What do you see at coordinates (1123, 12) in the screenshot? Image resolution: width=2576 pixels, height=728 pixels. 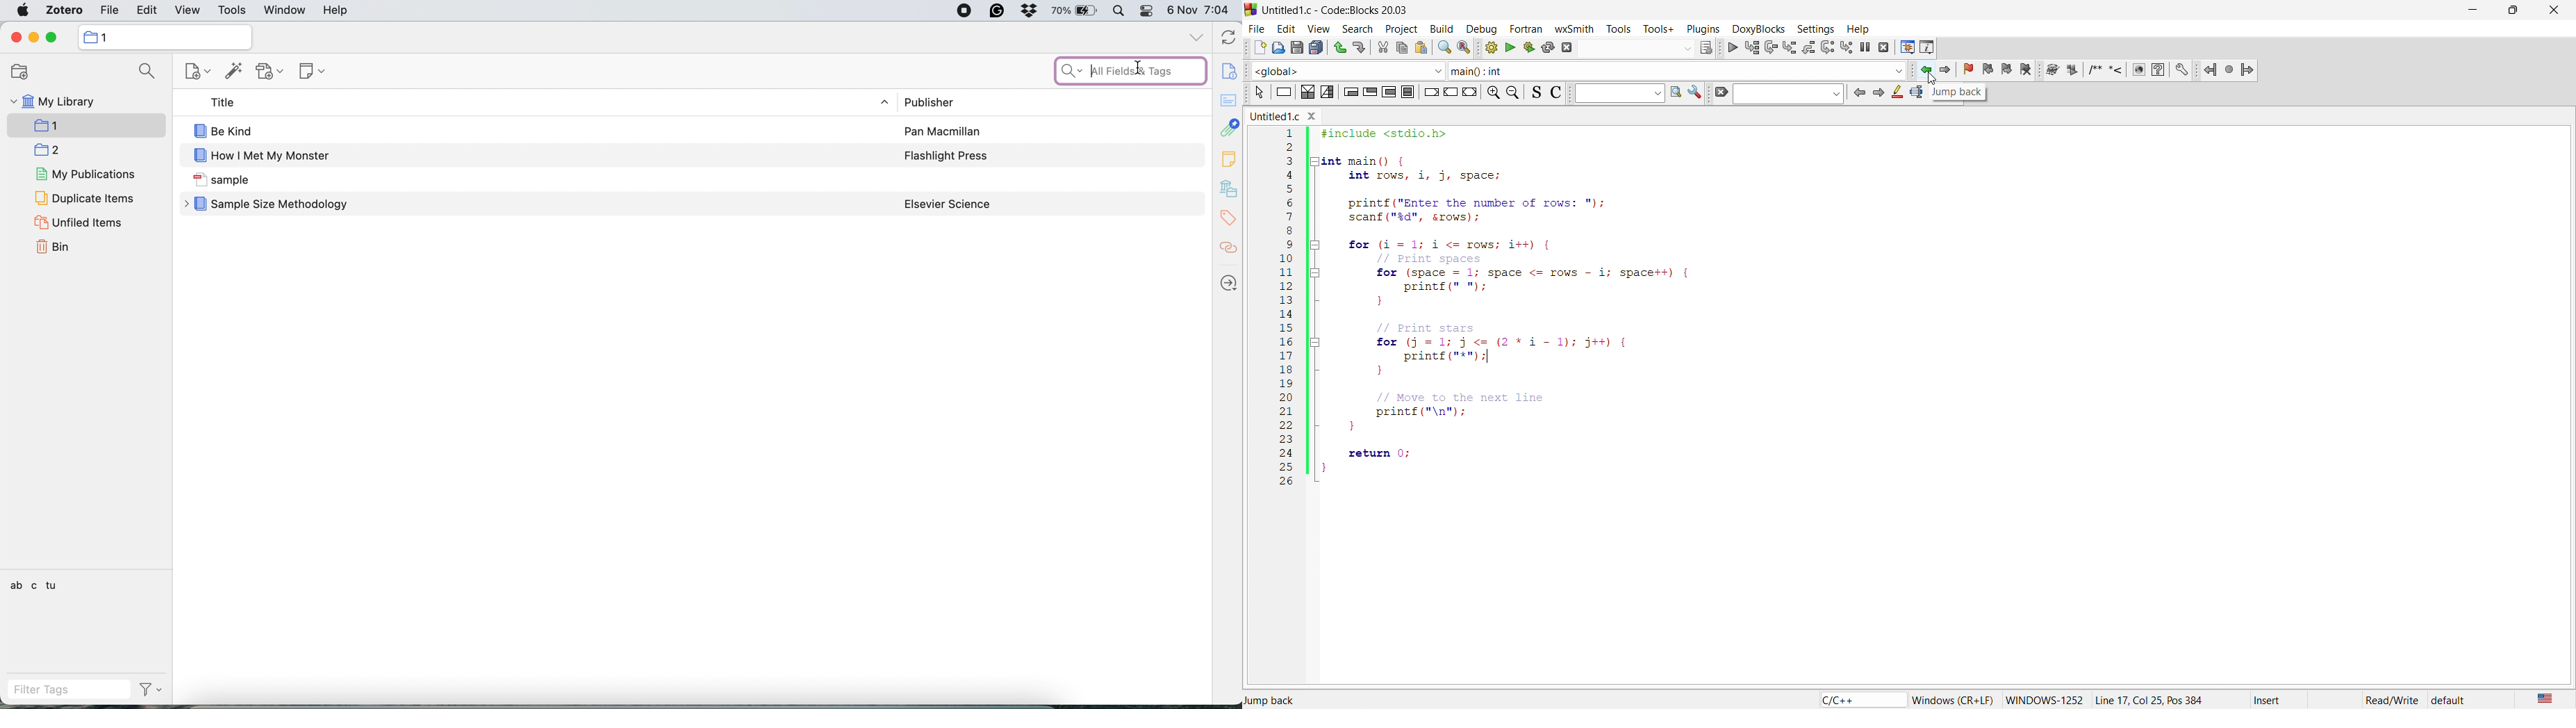 I see `spotlight search` at bounding box center [1123, 12].